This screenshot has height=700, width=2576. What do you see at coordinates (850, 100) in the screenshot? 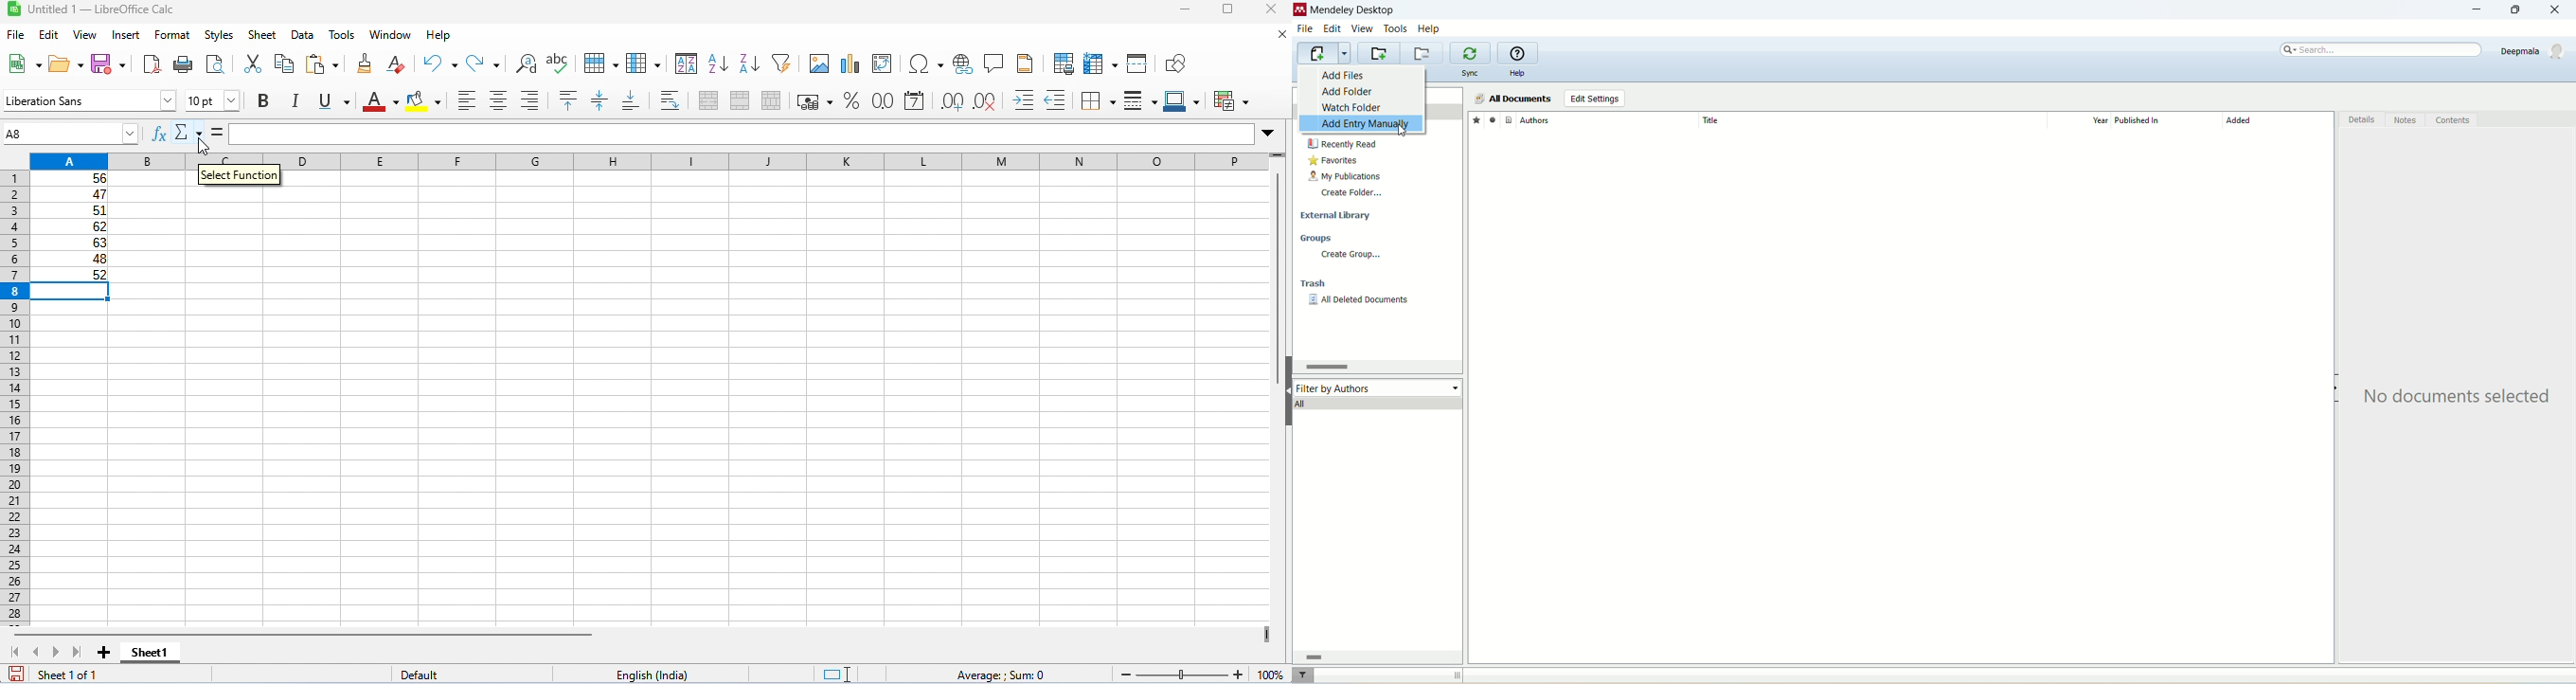
I see `format as percent` at bounding box center [850, 100].